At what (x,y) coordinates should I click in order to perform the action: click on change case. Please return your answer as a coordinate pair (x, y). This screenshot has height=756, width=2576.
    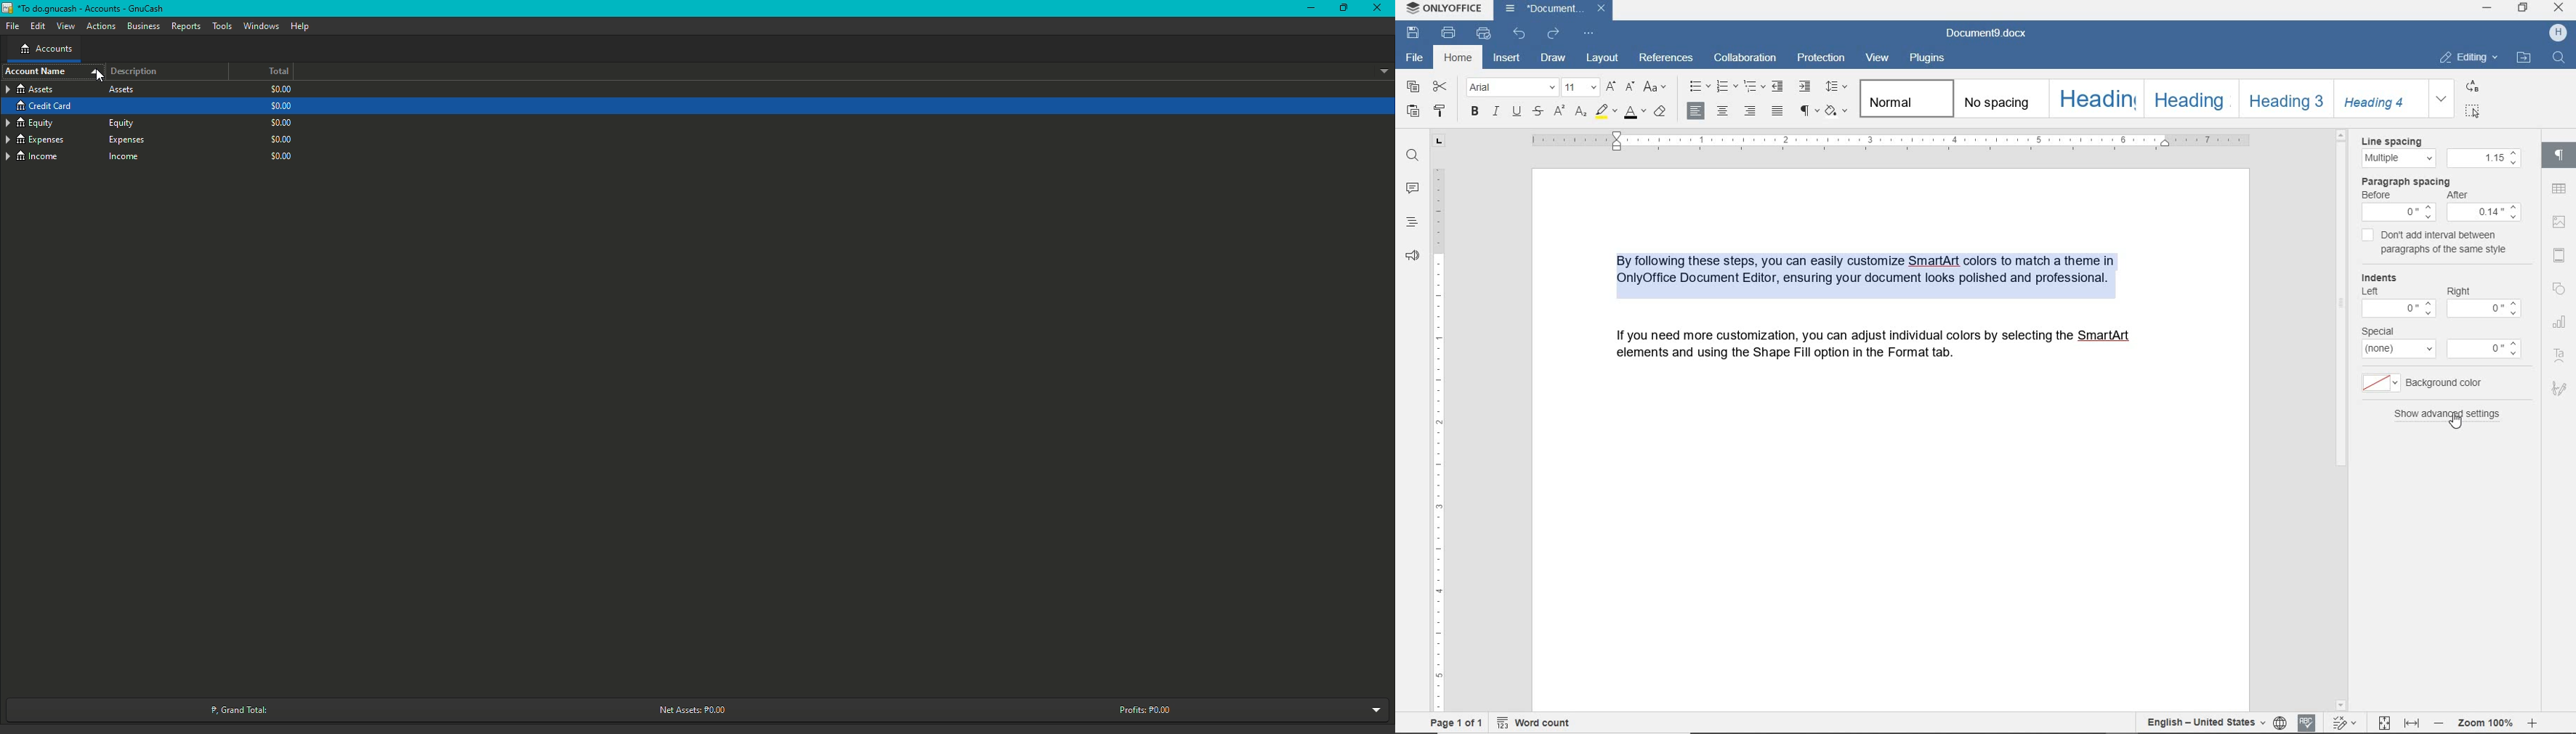
    Looking at the image, I should click on (1656, 86).